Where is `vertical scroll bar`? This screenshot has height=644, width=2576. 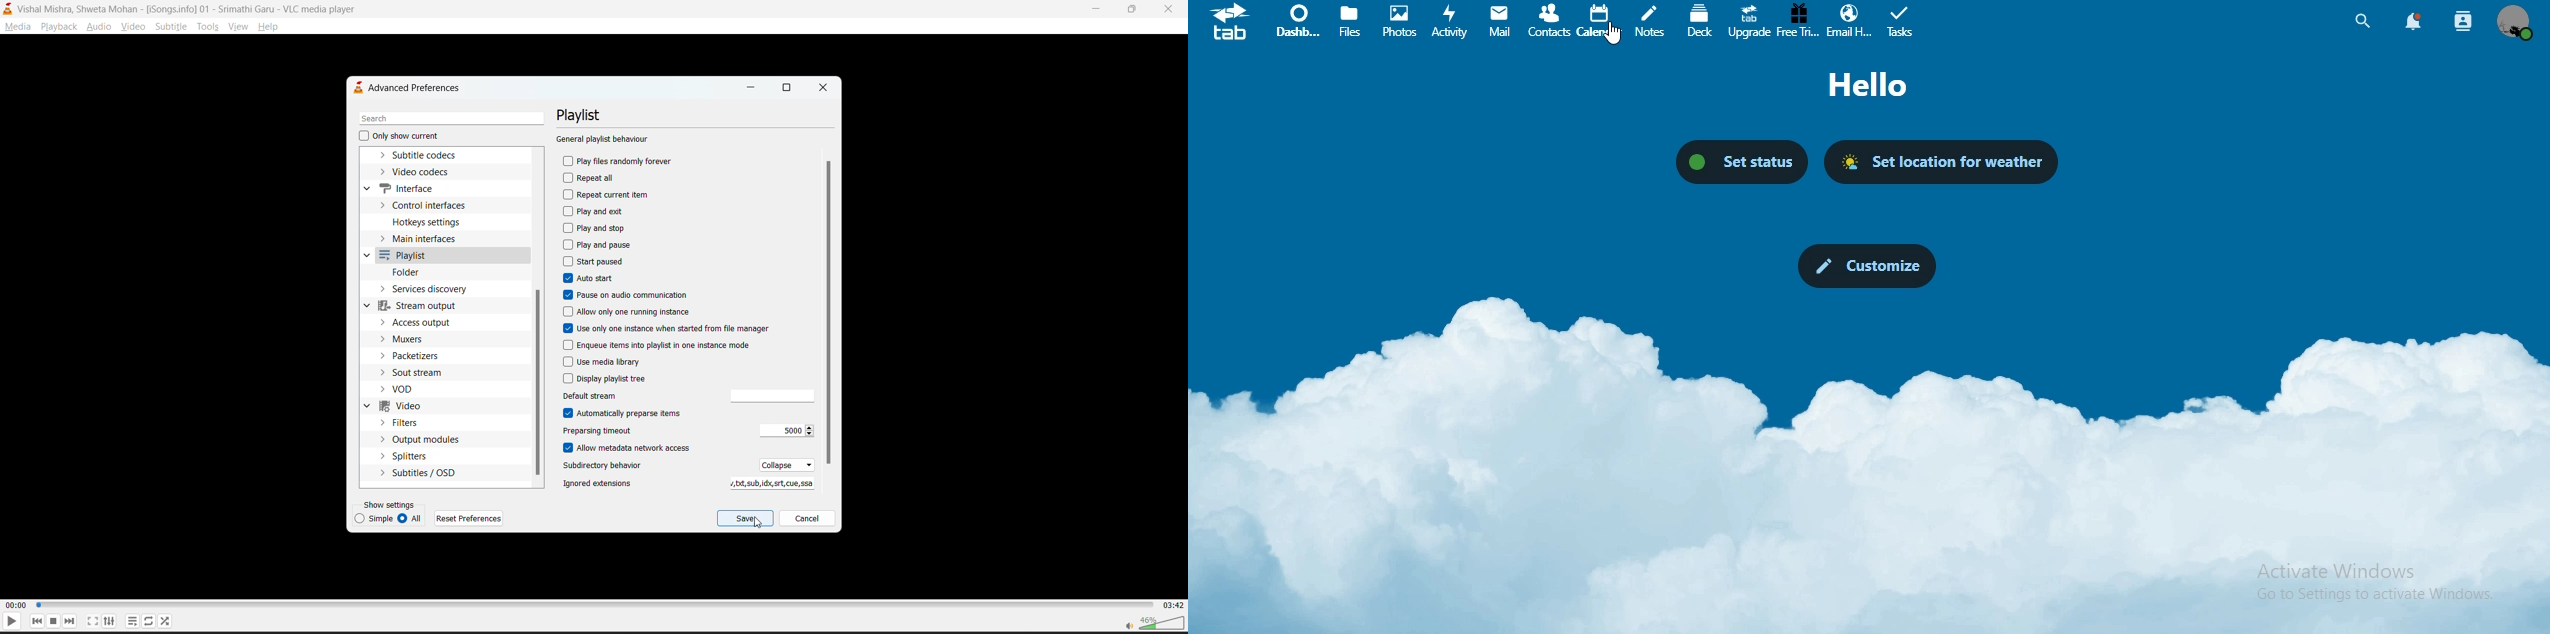
vertical scroll bar is located at coordinates (831, 314).